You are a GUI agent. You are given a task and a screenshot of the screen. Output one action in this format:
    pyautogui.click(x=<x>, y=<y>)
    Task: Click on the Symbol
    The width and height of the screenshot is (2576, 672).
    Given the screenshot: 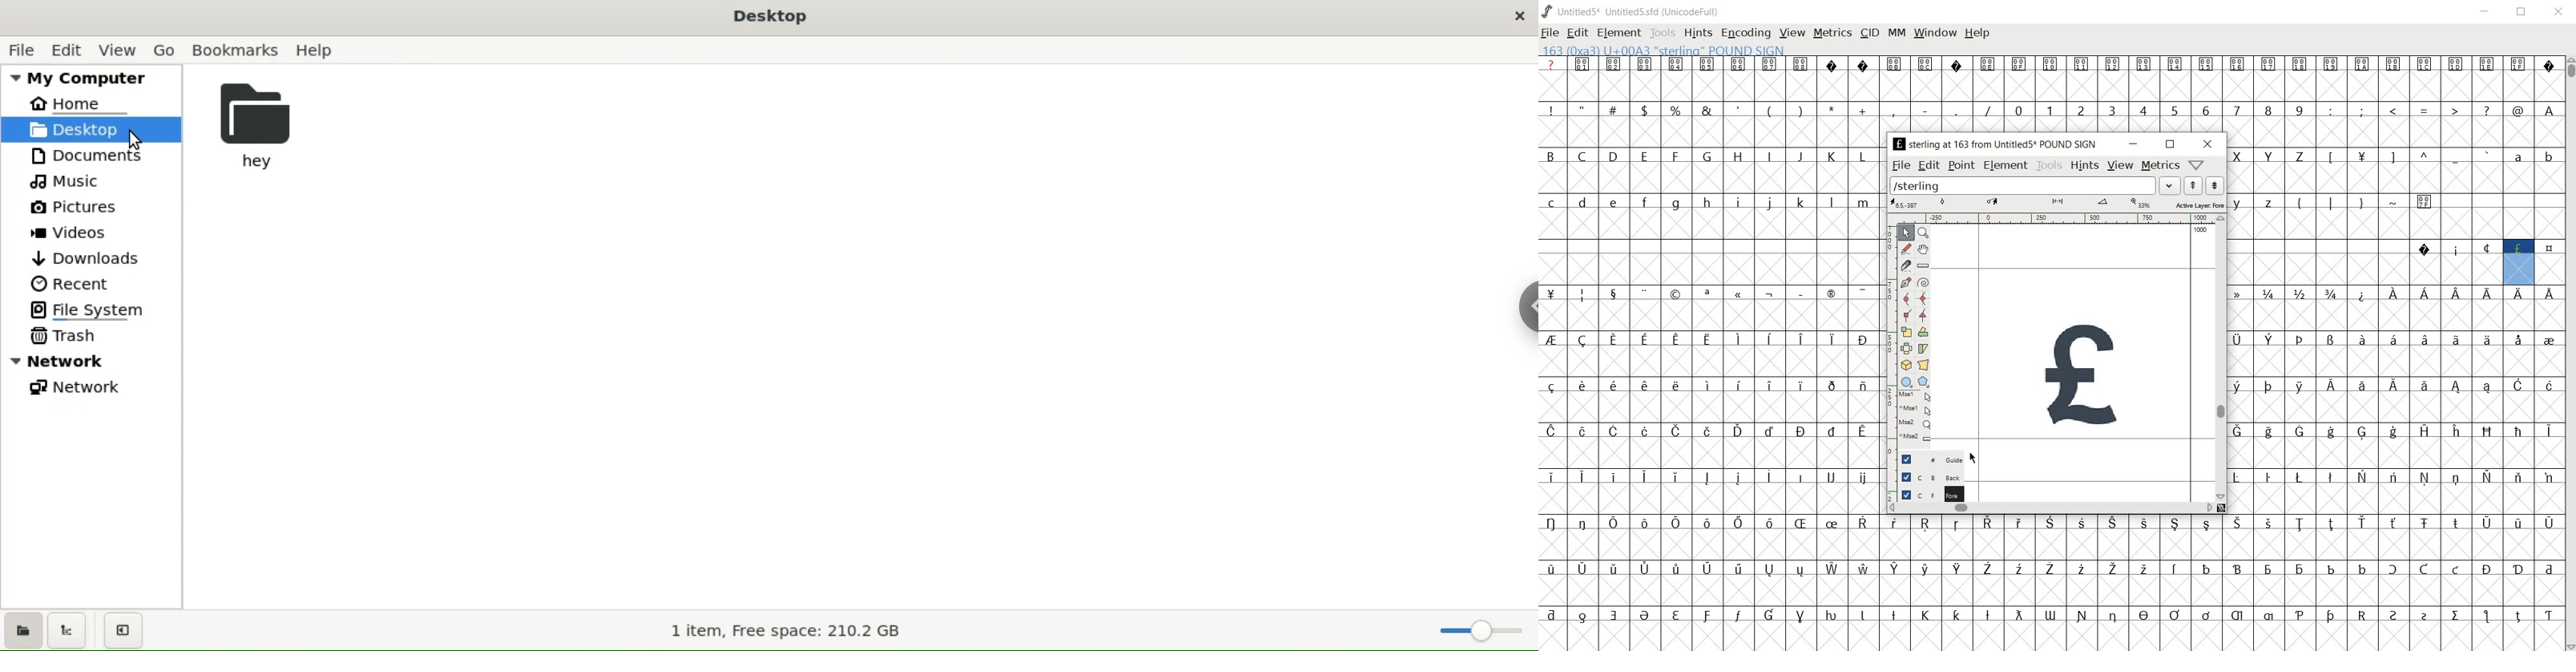 What is the action you would take?
    pyautogui.click(x=2330, y=387)
    